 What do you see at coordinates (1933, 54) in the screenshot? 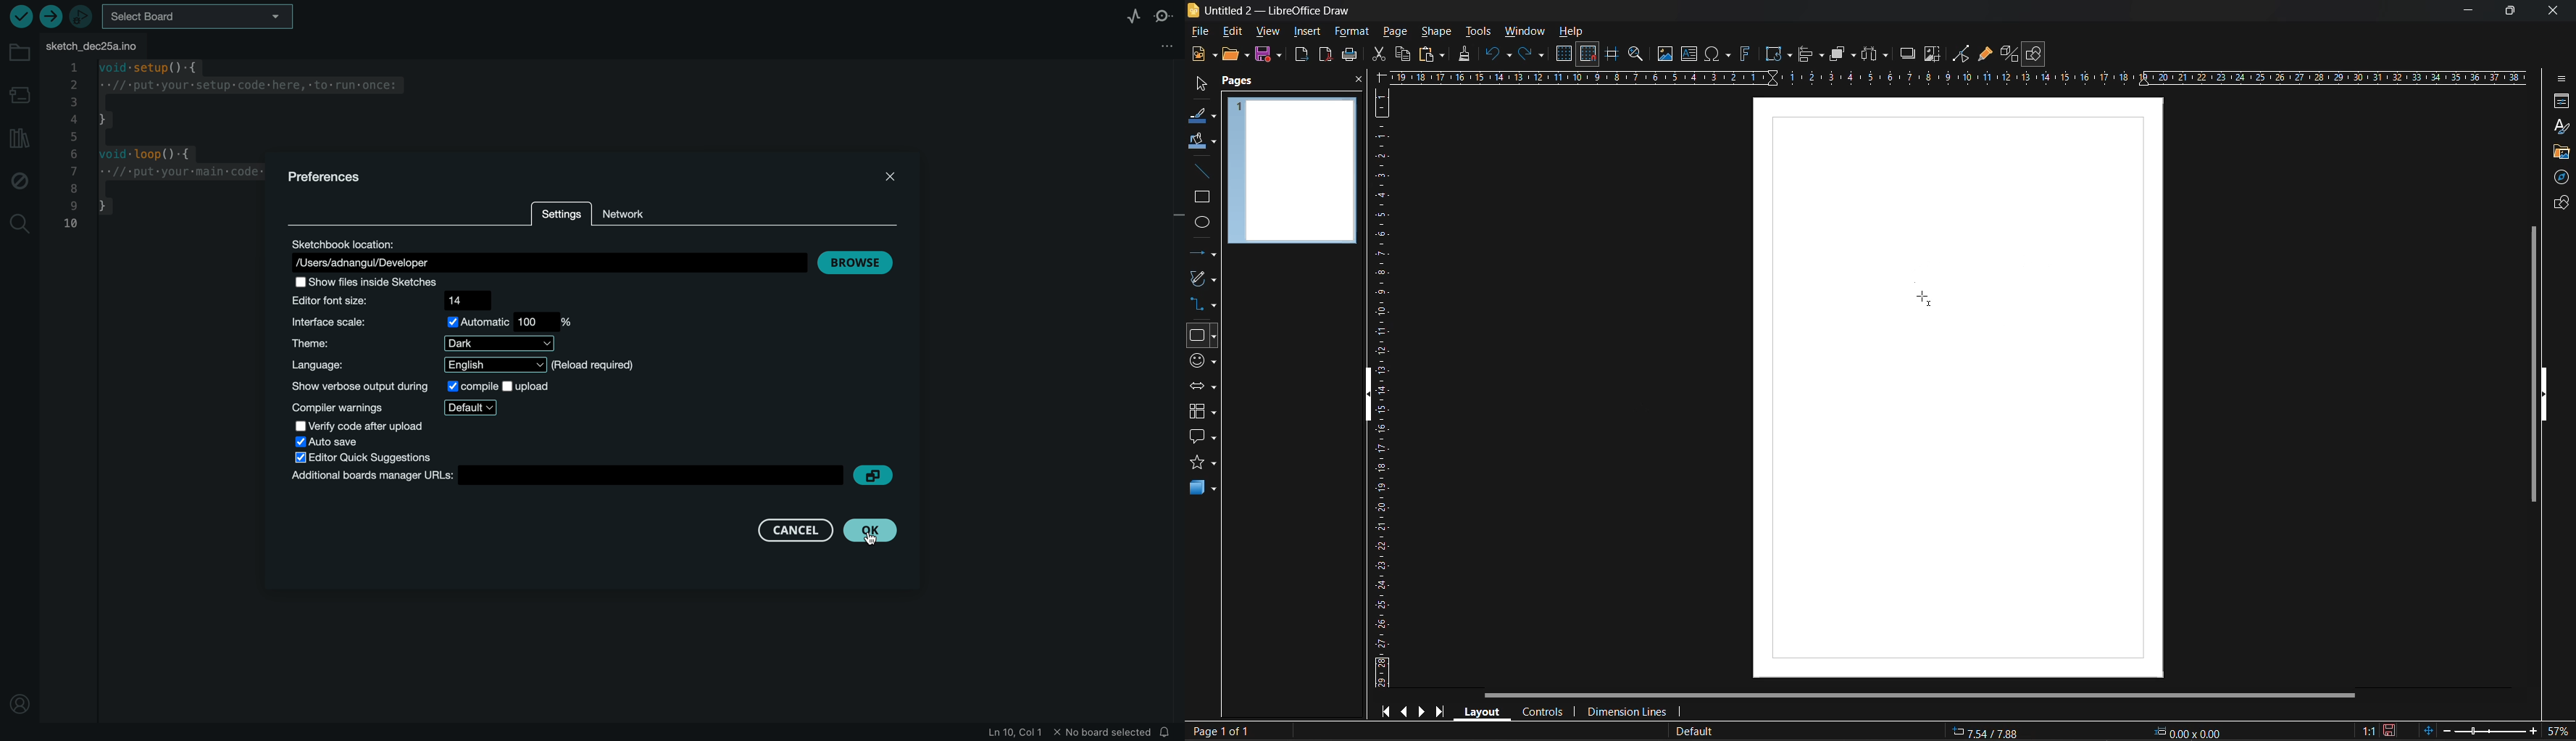
I see `crop image` at bounding box center [1933, 54].